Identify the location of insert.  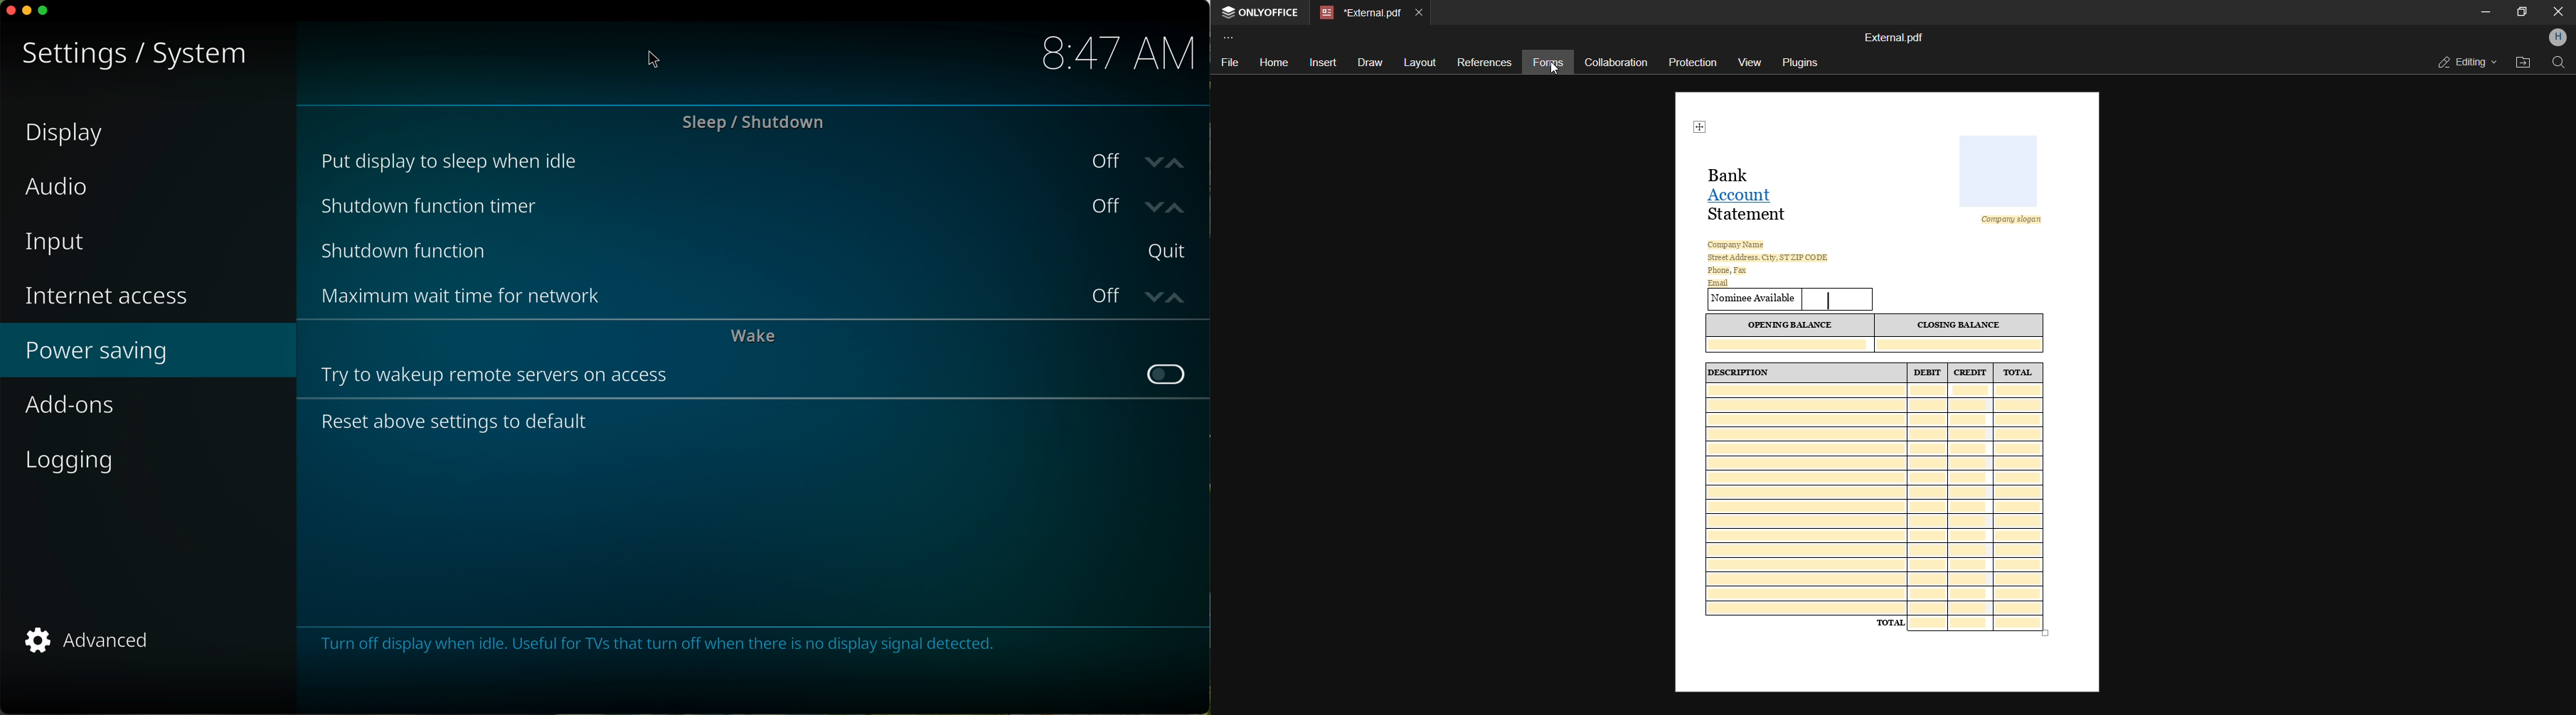
(1319, 62).